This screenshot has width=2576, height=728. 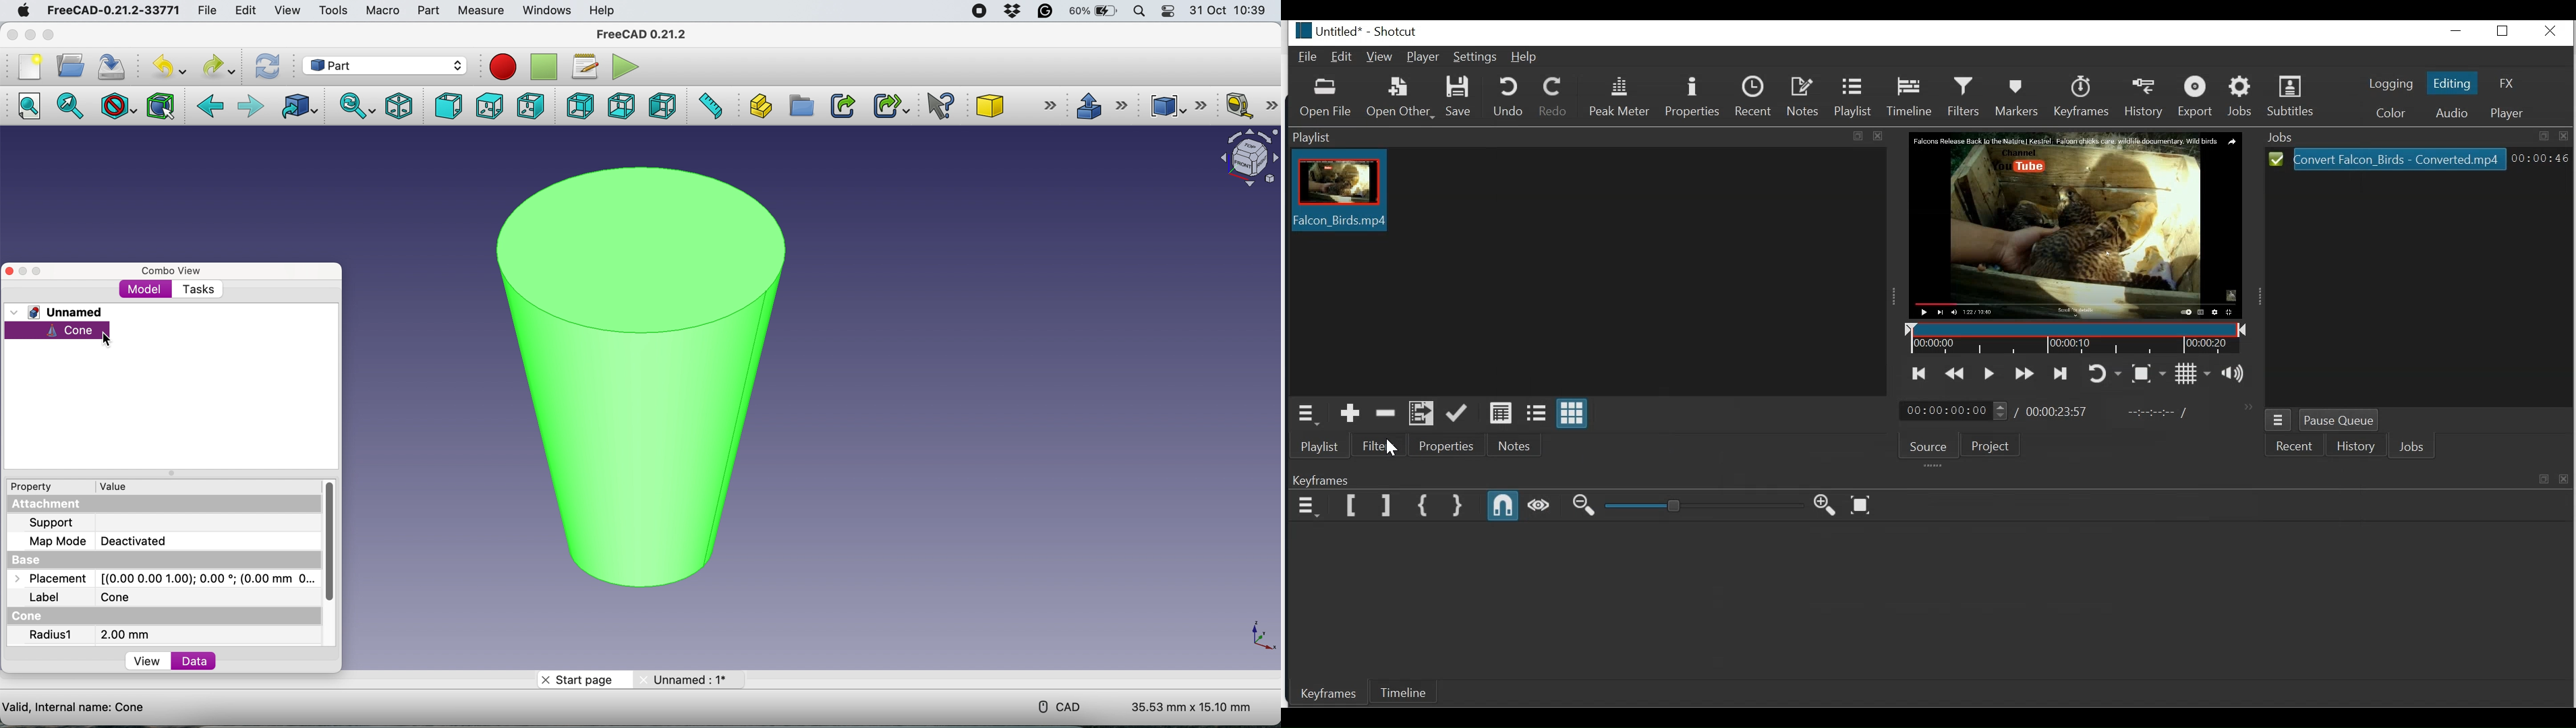 What do you see at coordinates (331, 546) in the screenshot?
I see `vertical scroll bar` at bounding box center [331, 546].